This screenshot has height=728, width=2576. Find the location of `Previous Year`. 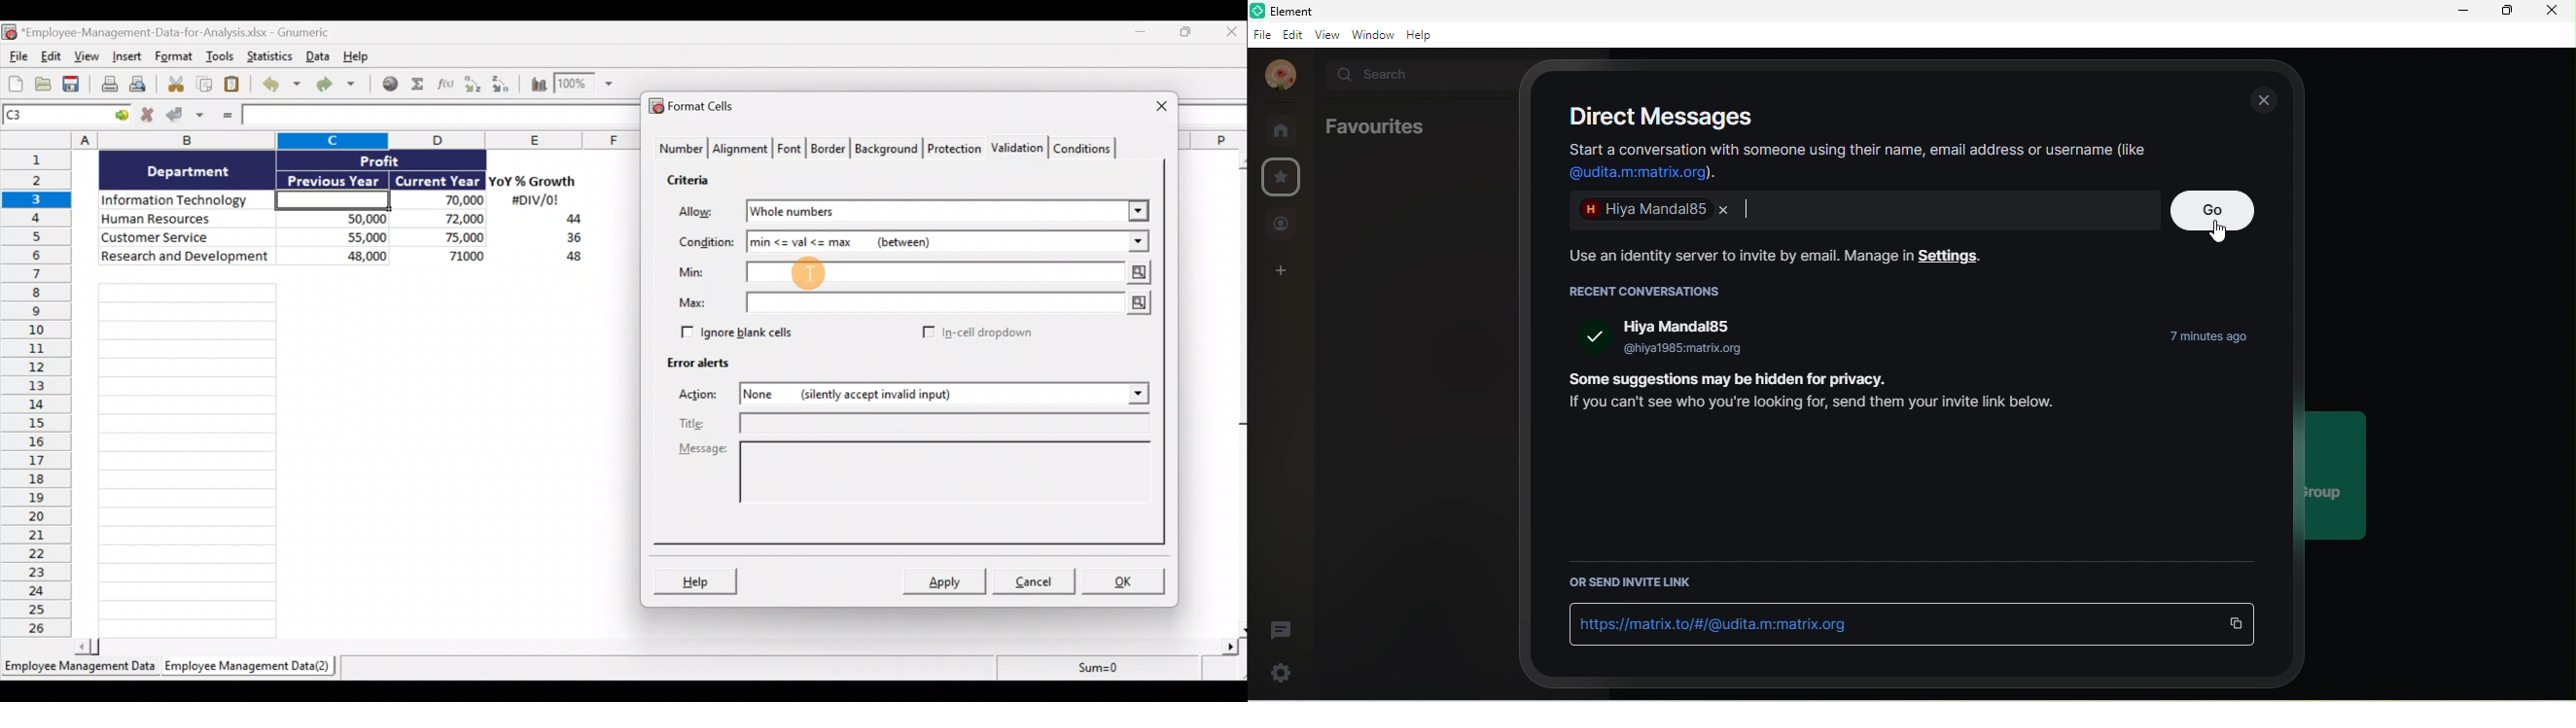

Previous Year is located at coordinates (334, 178).